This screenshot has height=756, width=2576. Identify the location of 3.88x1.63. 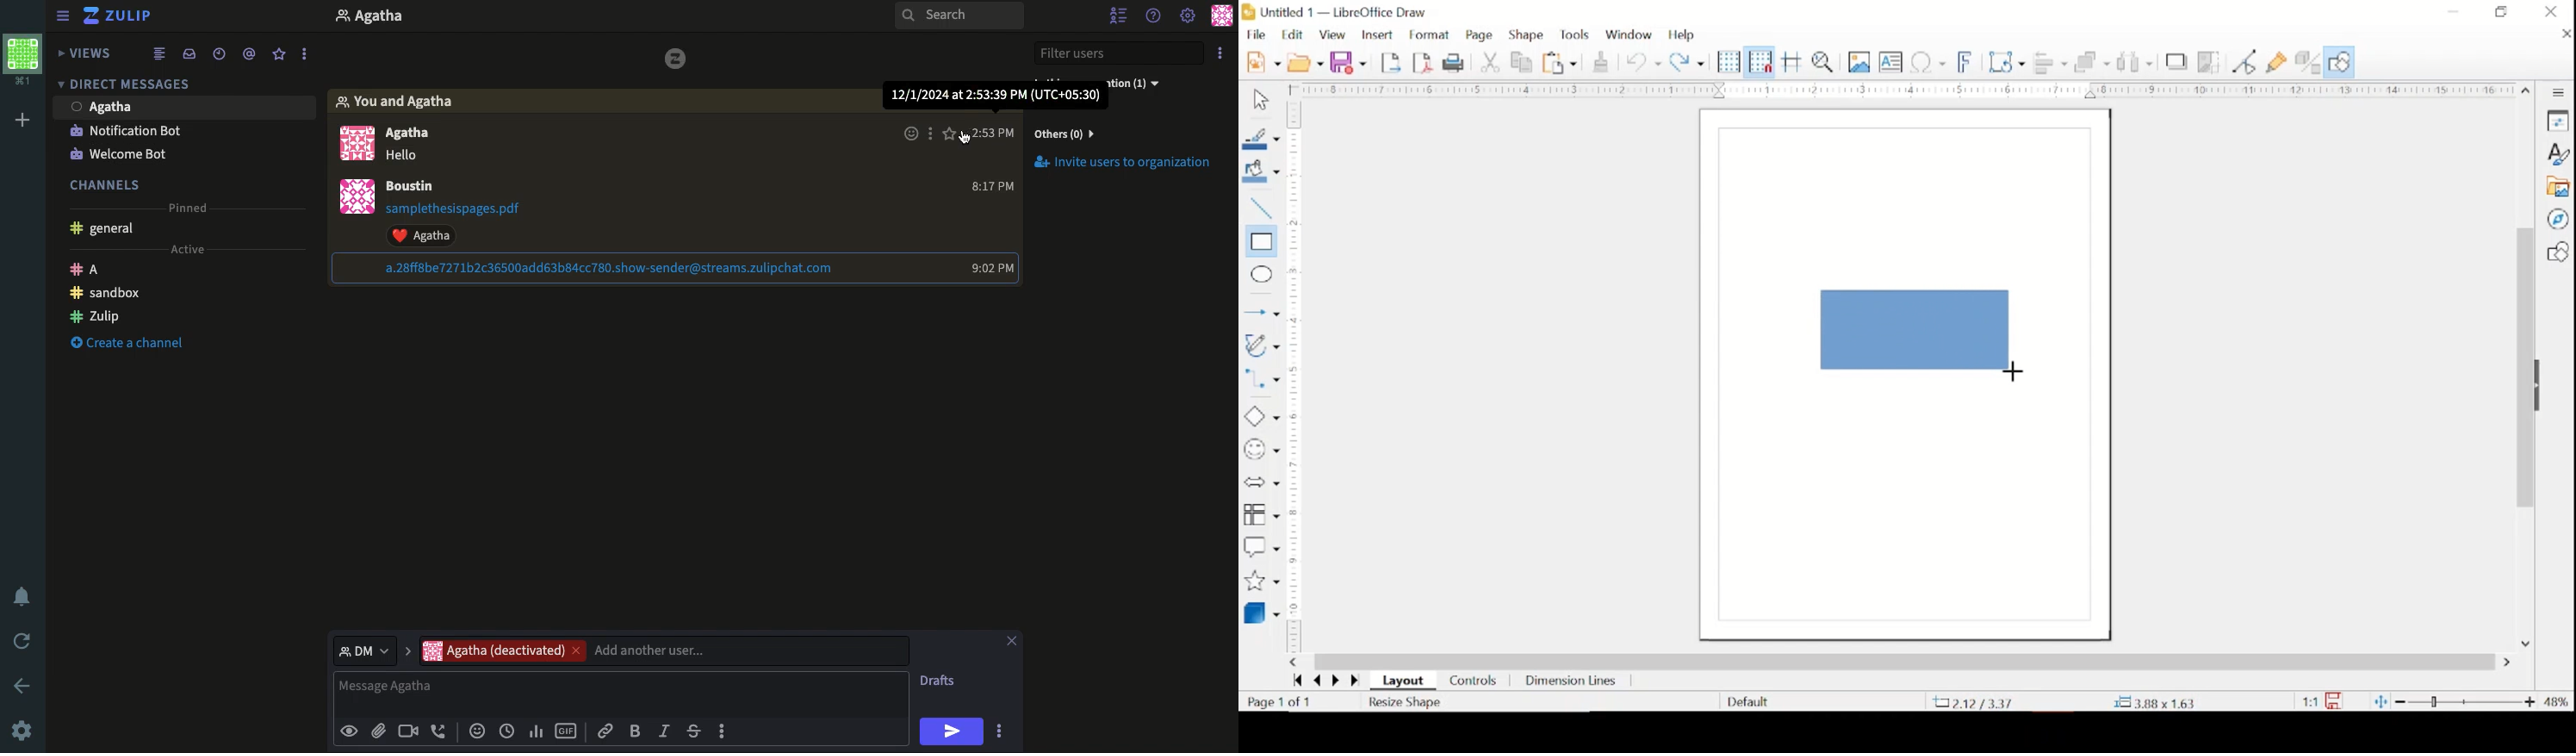
(2154, 703).